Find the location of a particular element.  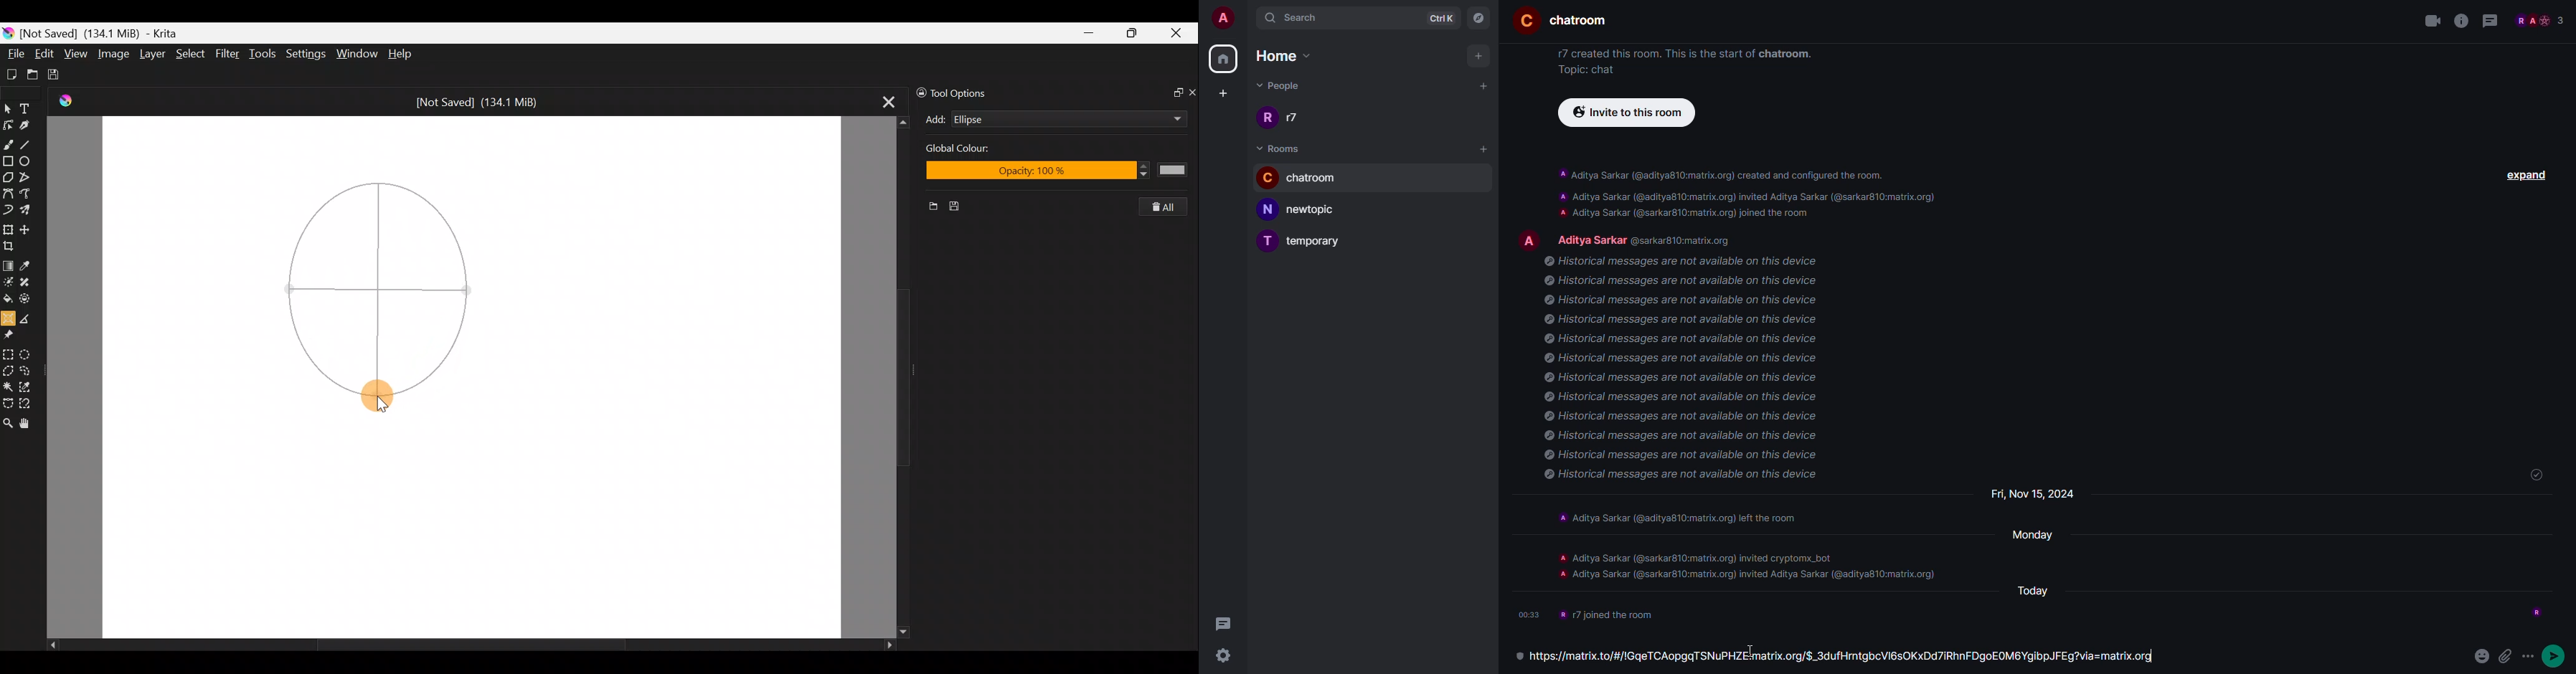

info is located at coordinates (1616, 614).